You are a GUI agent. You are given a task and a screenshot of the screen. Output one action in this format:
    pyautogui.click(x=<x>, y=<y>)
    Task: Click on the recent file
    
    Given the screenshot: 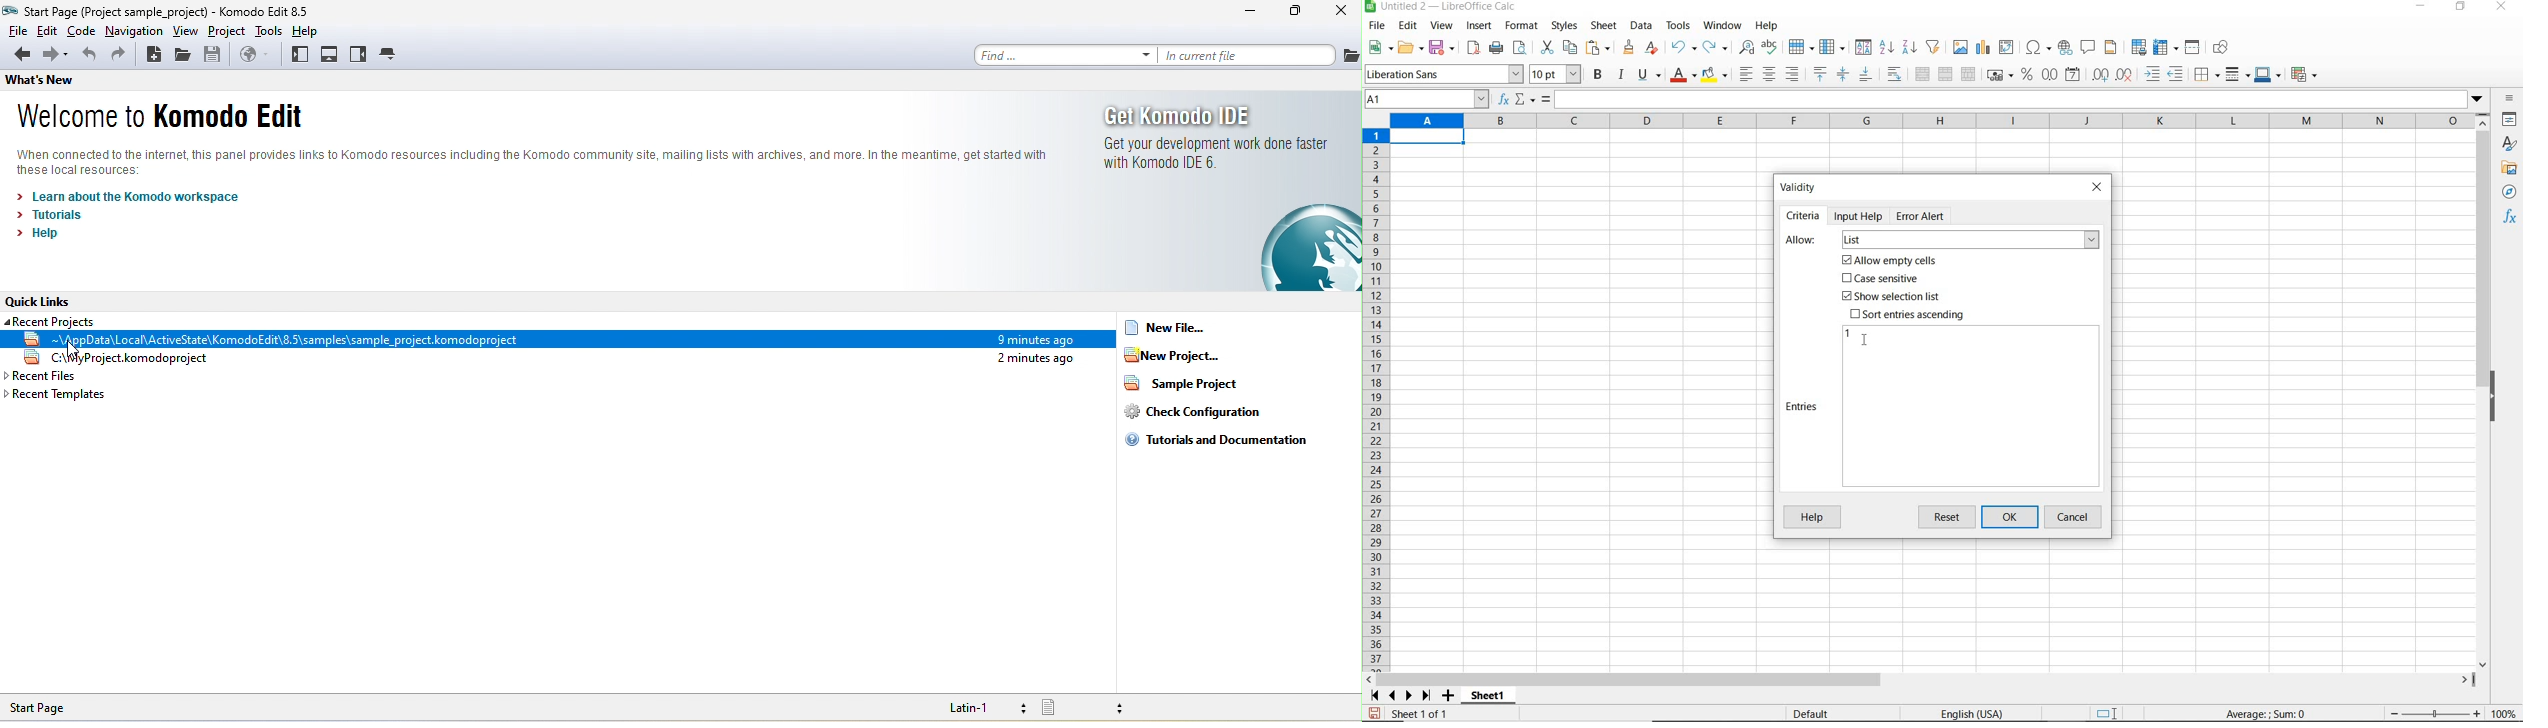 What is the action you would take?
    pyautogui.click(x=94, y=376)
    